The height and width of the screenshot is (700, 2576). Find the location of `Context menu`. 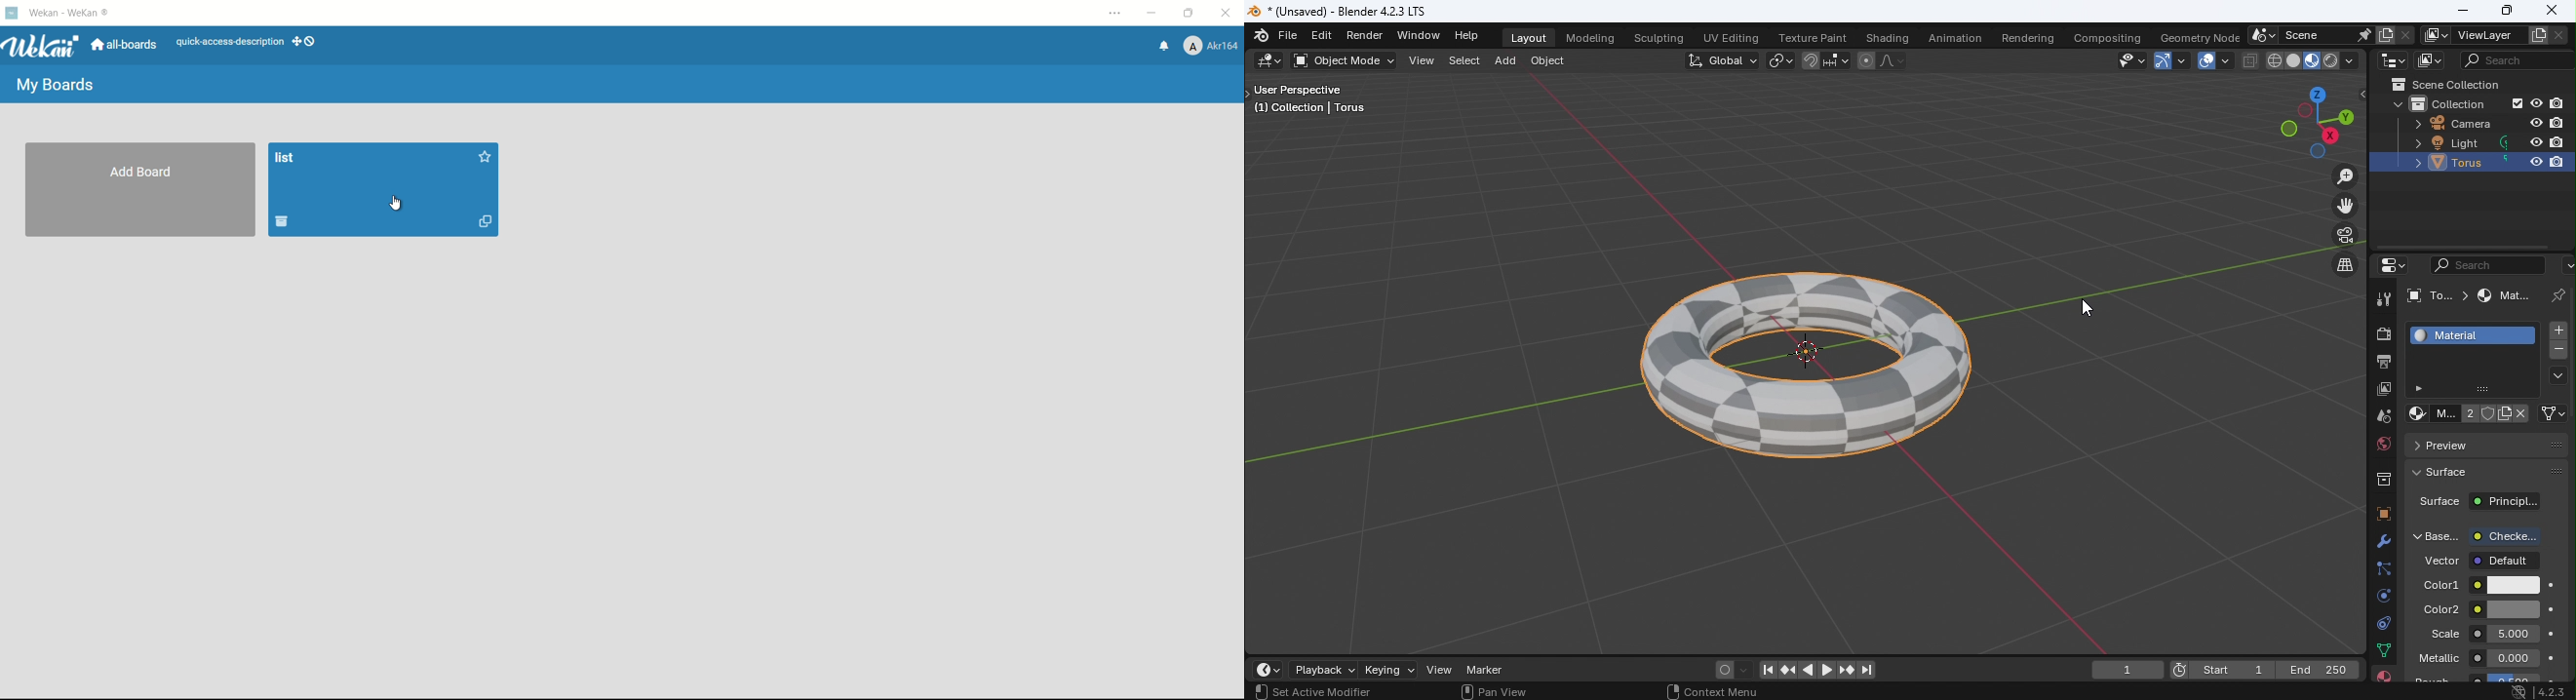

Context menu is located at coordinates (1713, 691).